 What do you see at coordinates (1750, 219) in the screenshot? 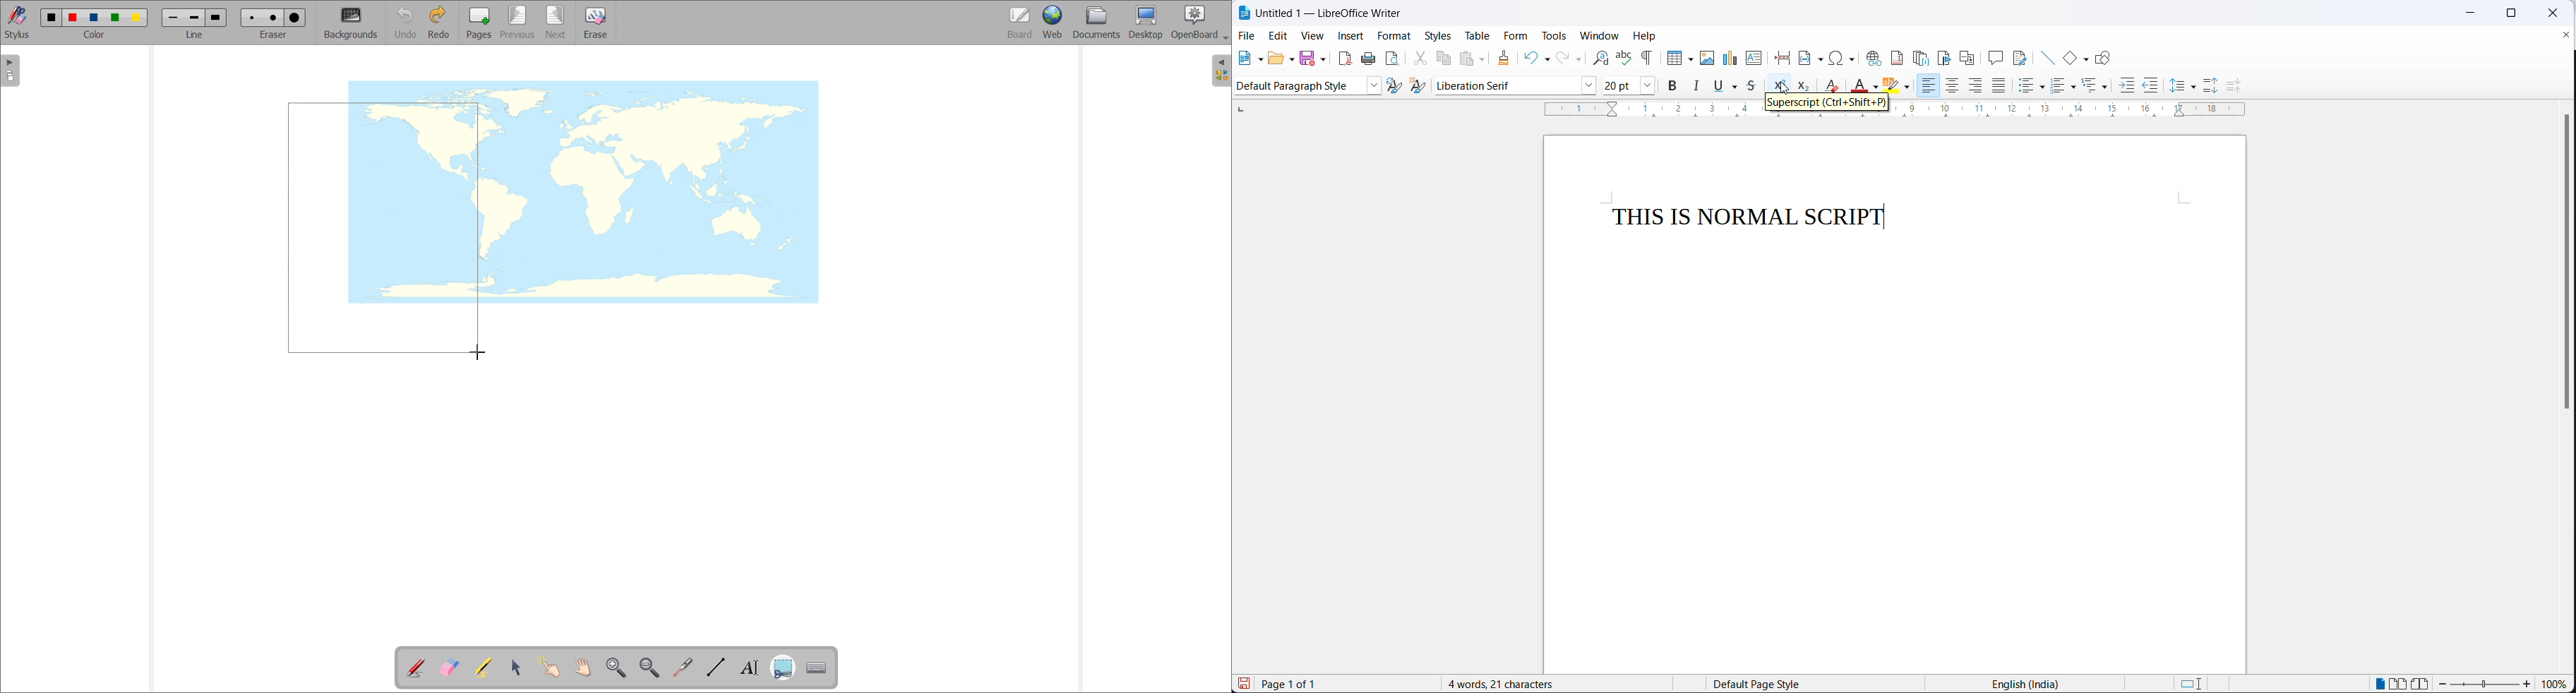
I see `THIS IS NORMAL SCRIPT]` at bounding box center [1750, 219].